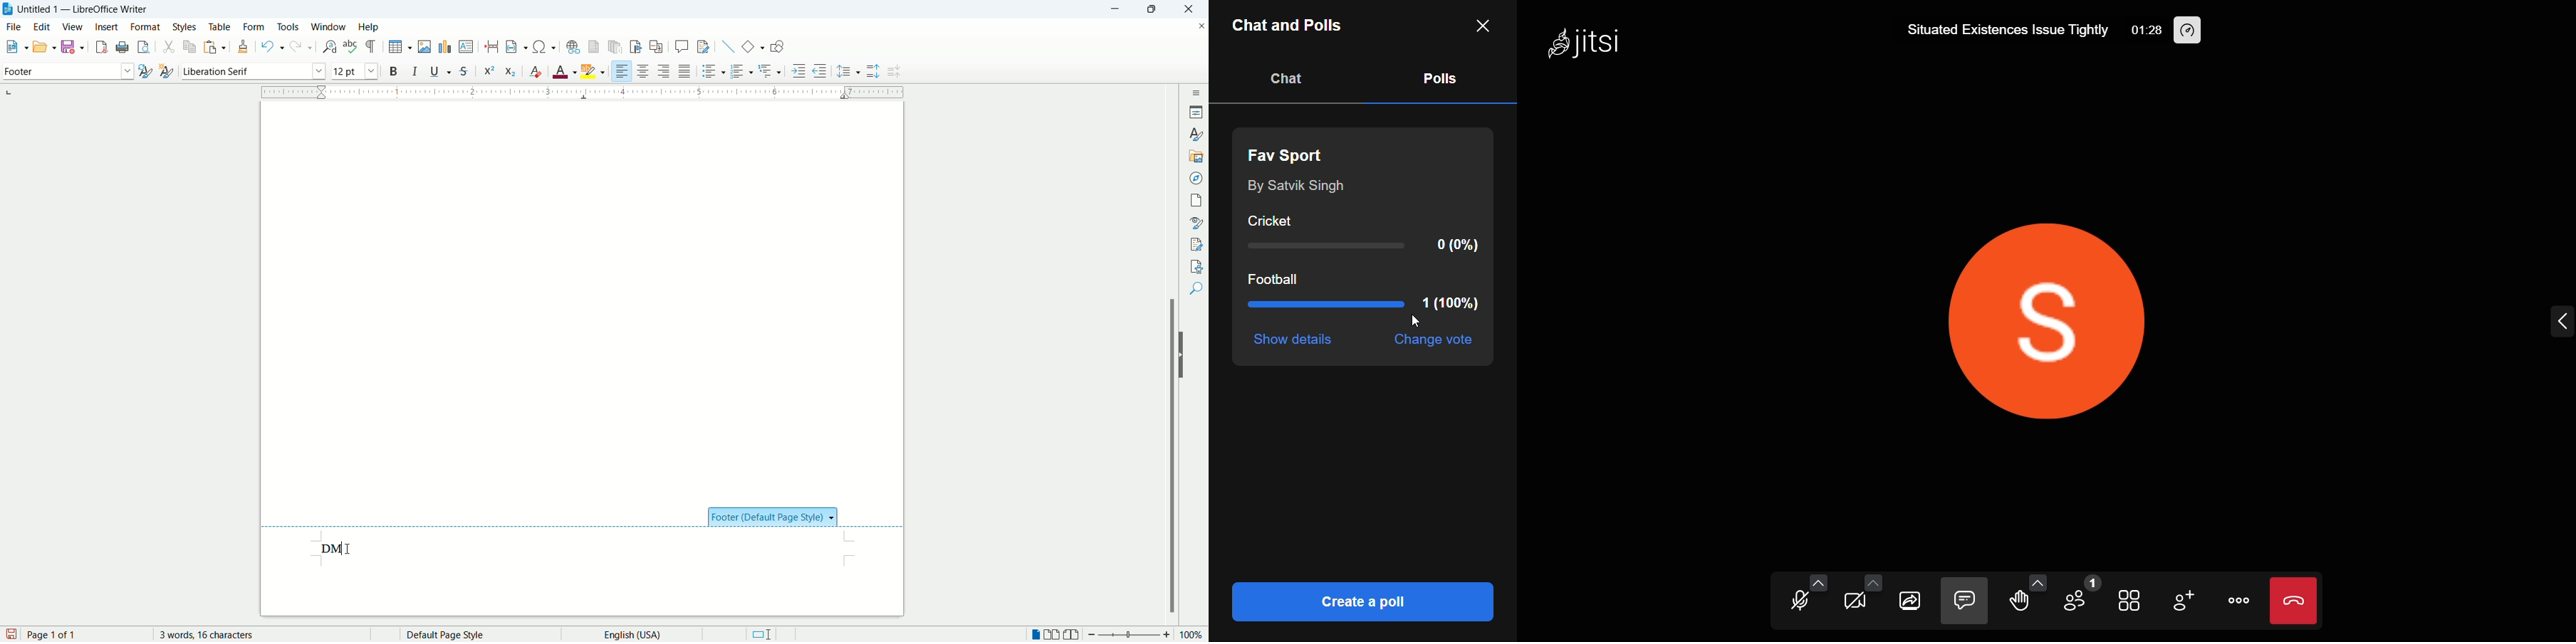  I want to click on insert text, so click(465, 47).